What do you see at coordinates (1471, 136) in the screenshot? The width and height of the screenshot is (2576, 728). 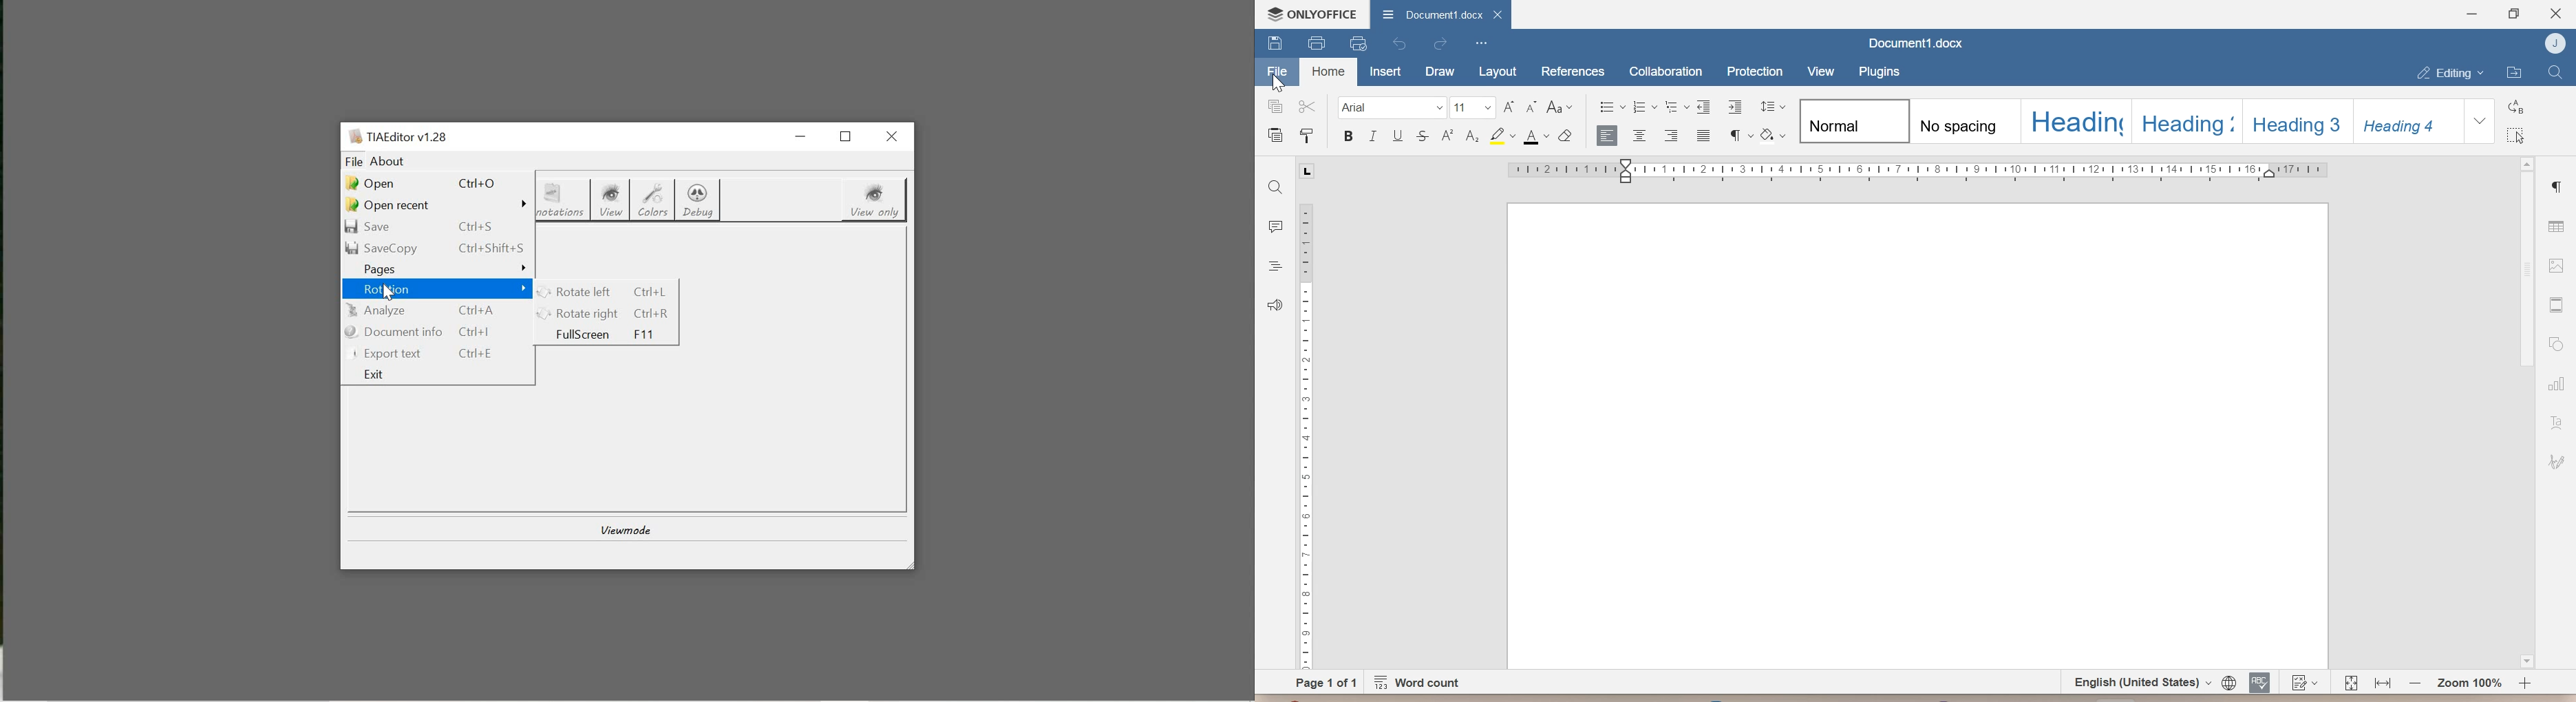 I see `Subscript` at bounding box center [1471, 136].